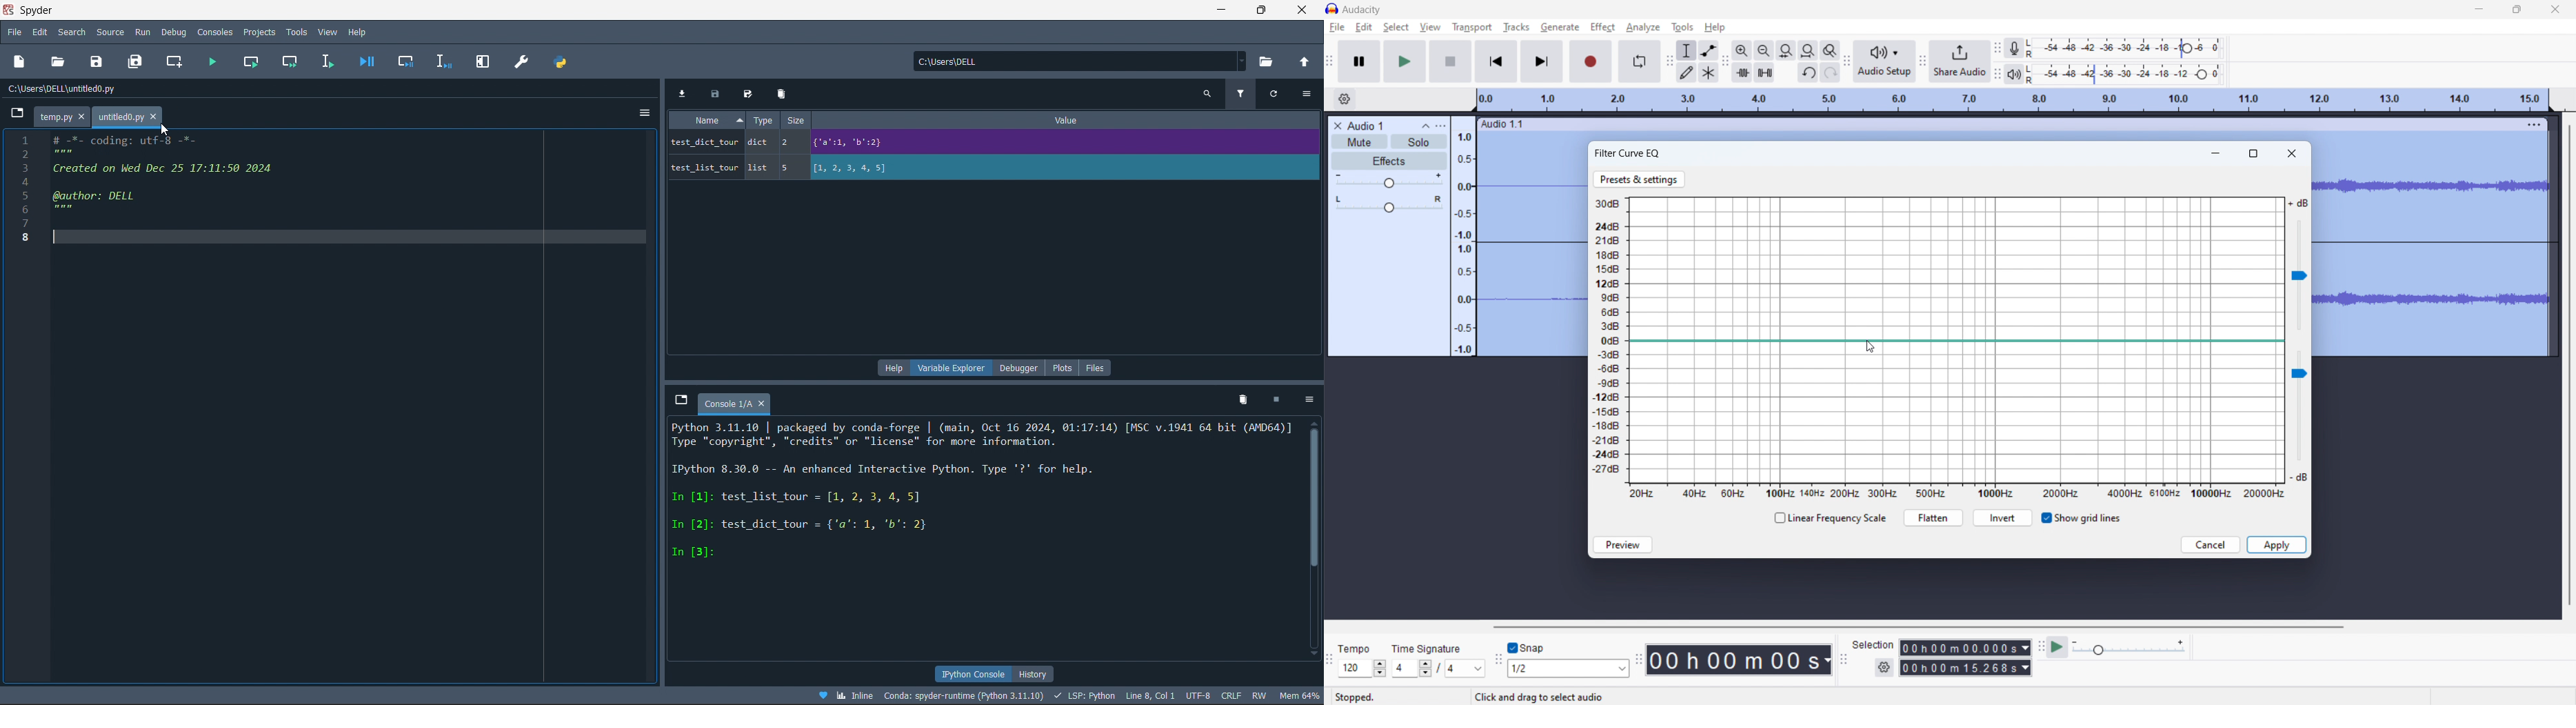 This screenshot has width=2576, height=728. What do you see at coordinates (1240, 399) in the screenshot?
I see `remove all variables` at bounding box center [1240, 399].